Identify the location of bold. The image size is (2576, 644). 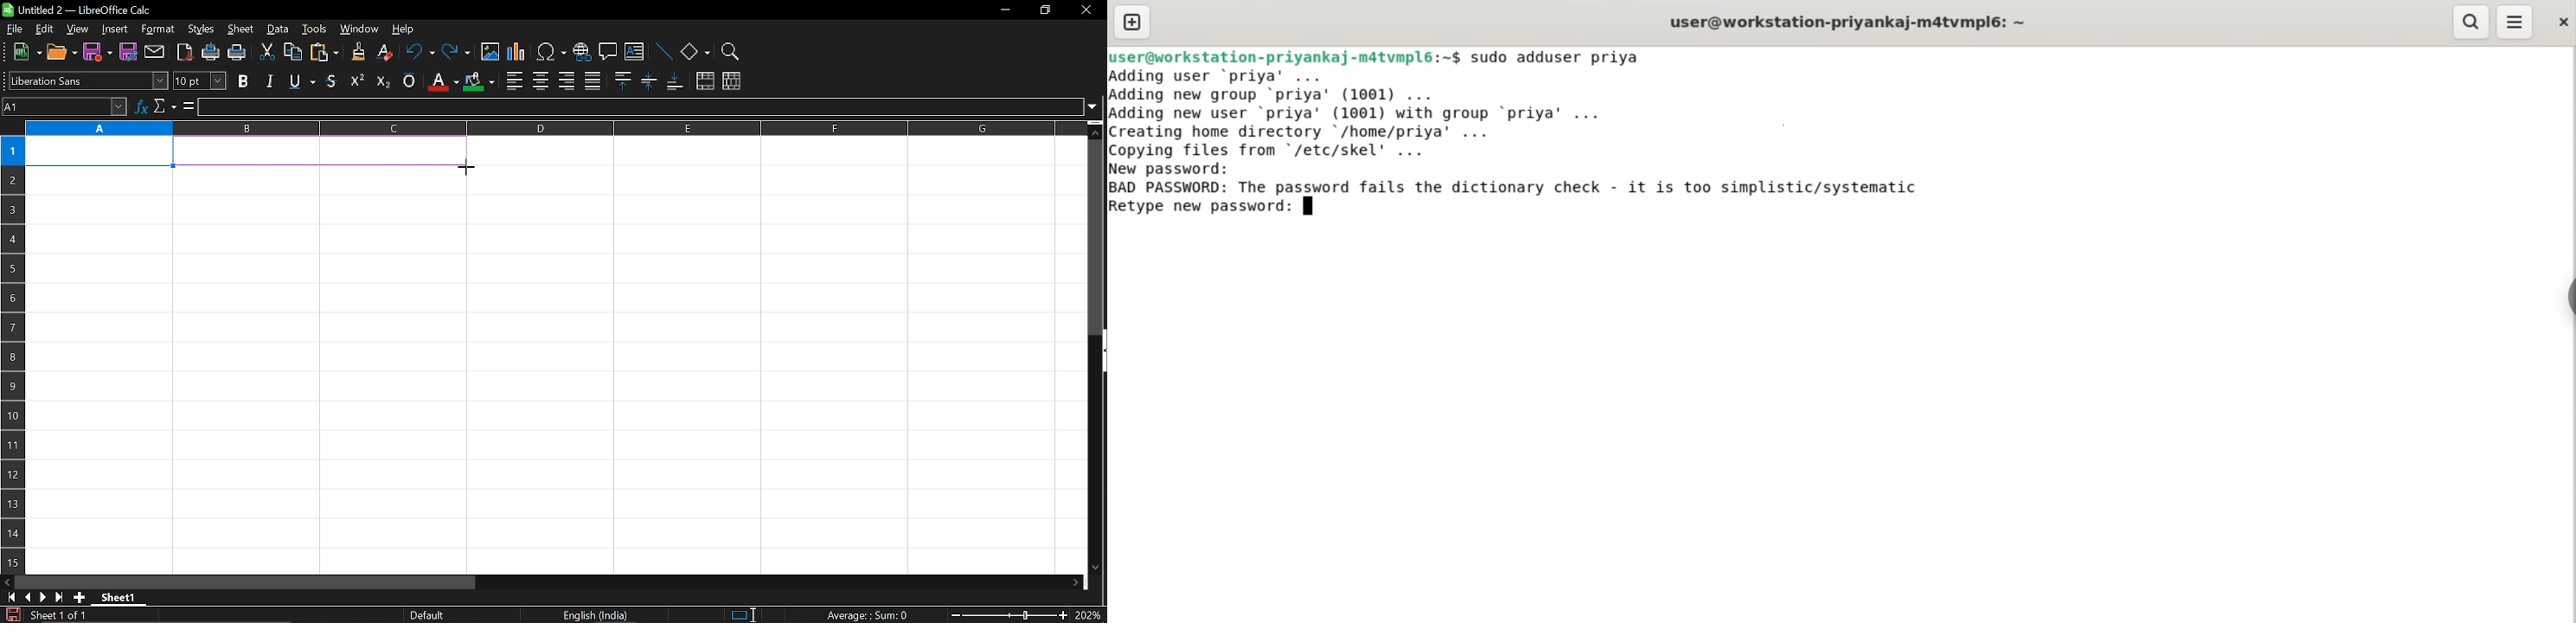
(243, 81).